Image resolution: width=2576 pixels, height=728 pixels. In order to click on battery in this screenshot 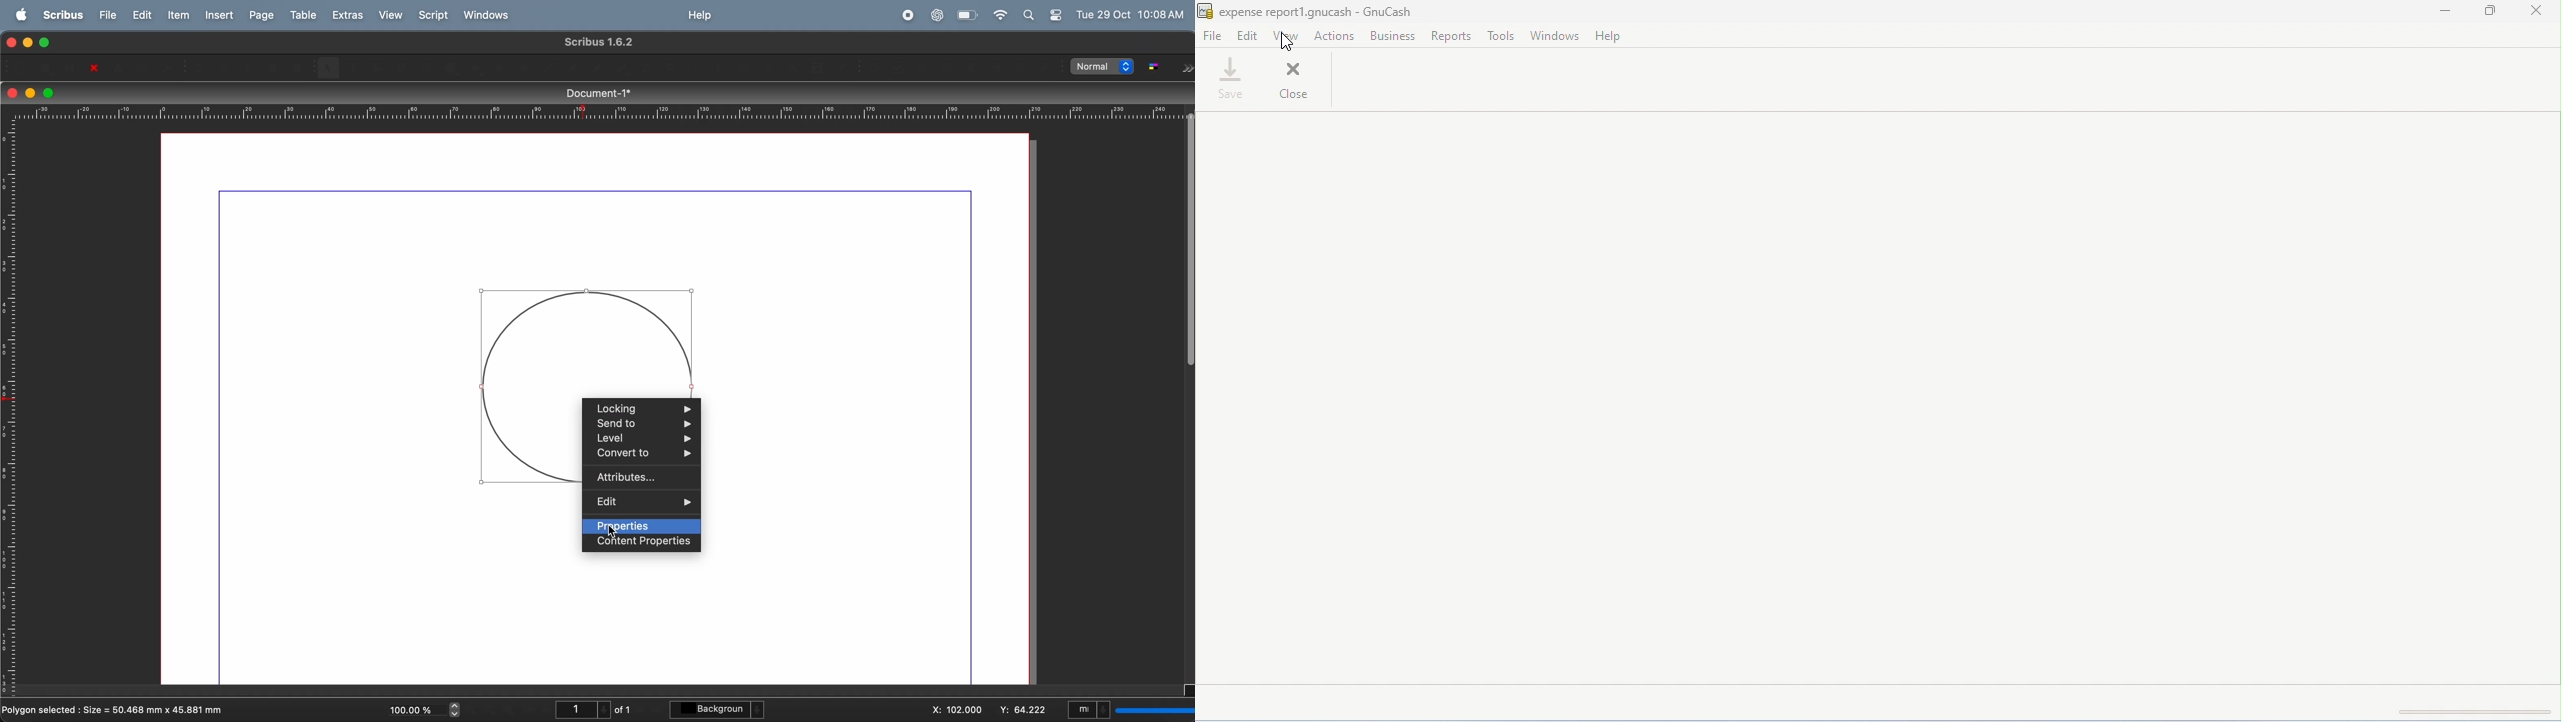, I will do `click(967, 14)`.